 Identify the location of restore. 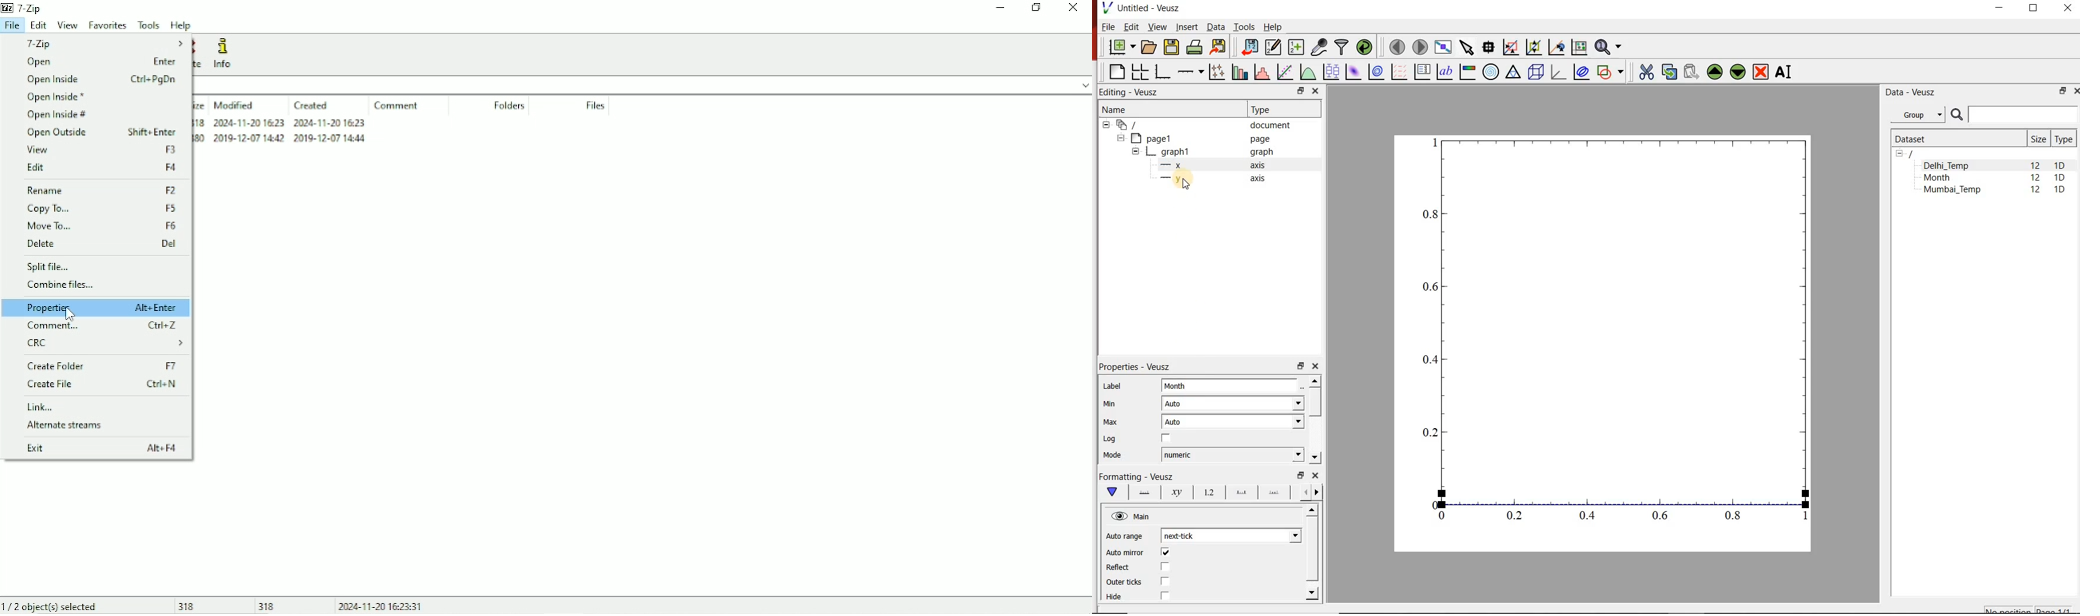
(1302, 475).